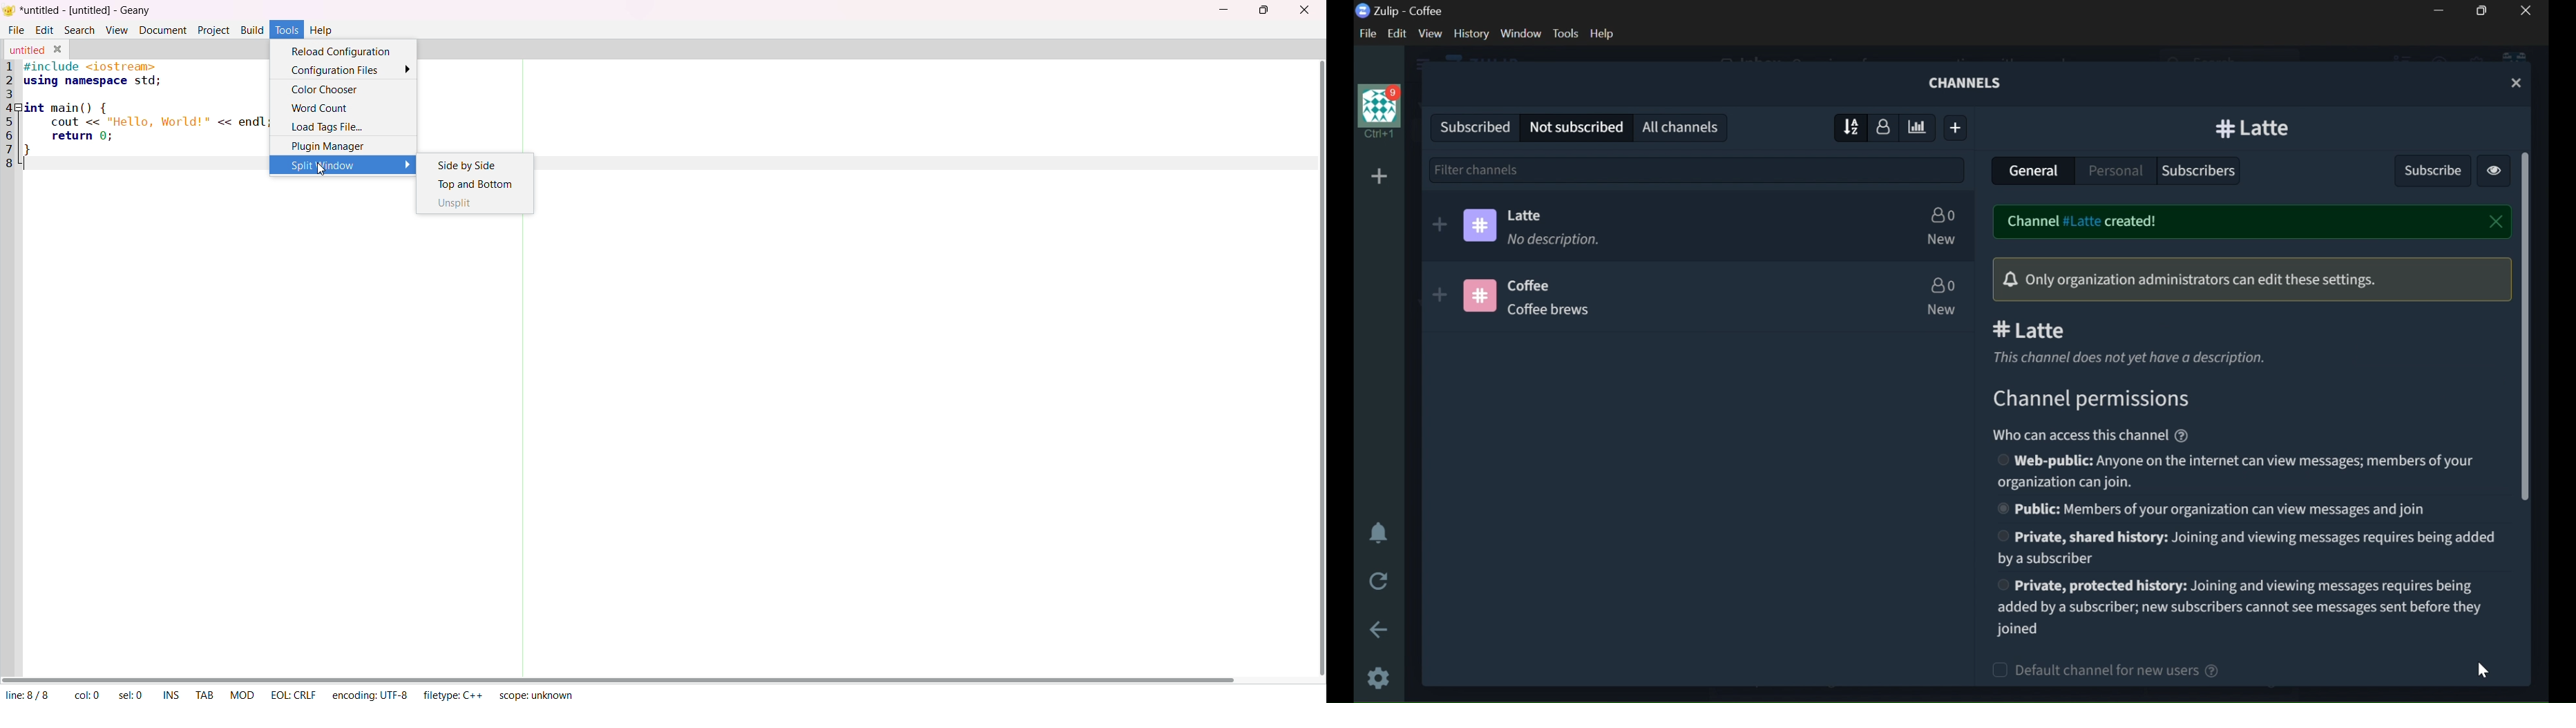  I want to click on CHANNEL LOGO, so click(1478, 295).